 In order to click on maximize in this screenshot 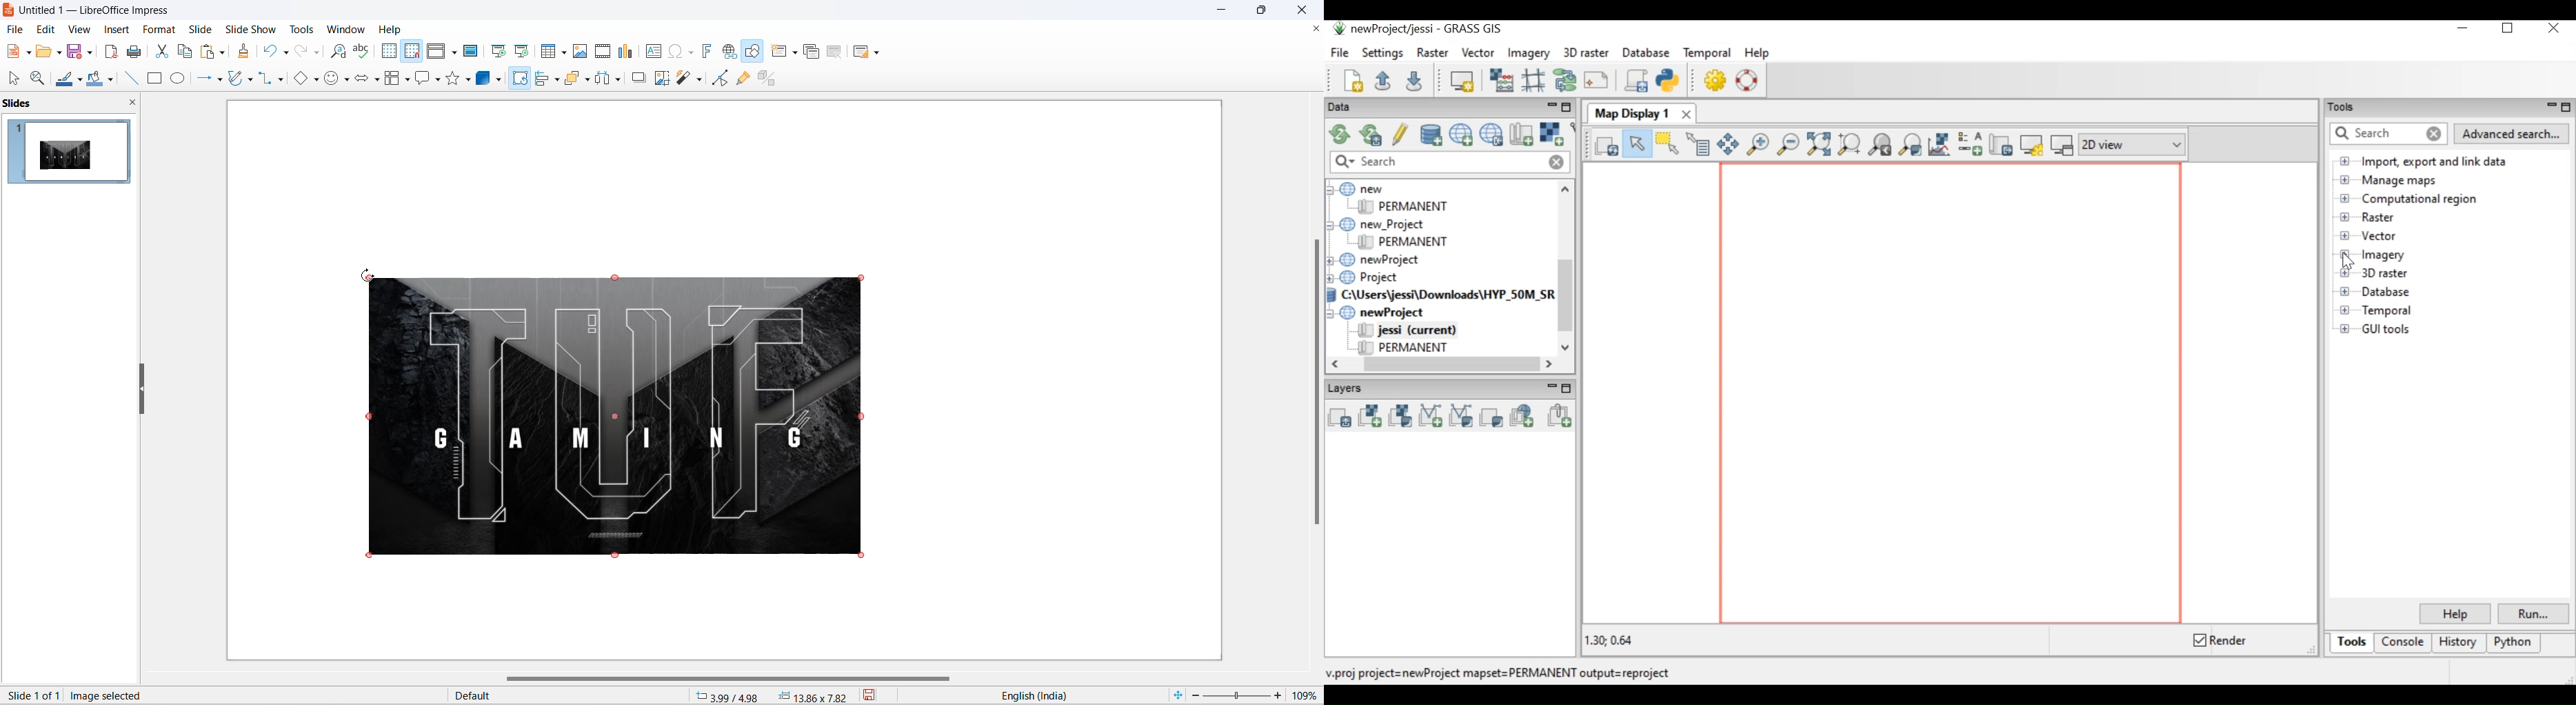, I will do `click(1267, 12)`.